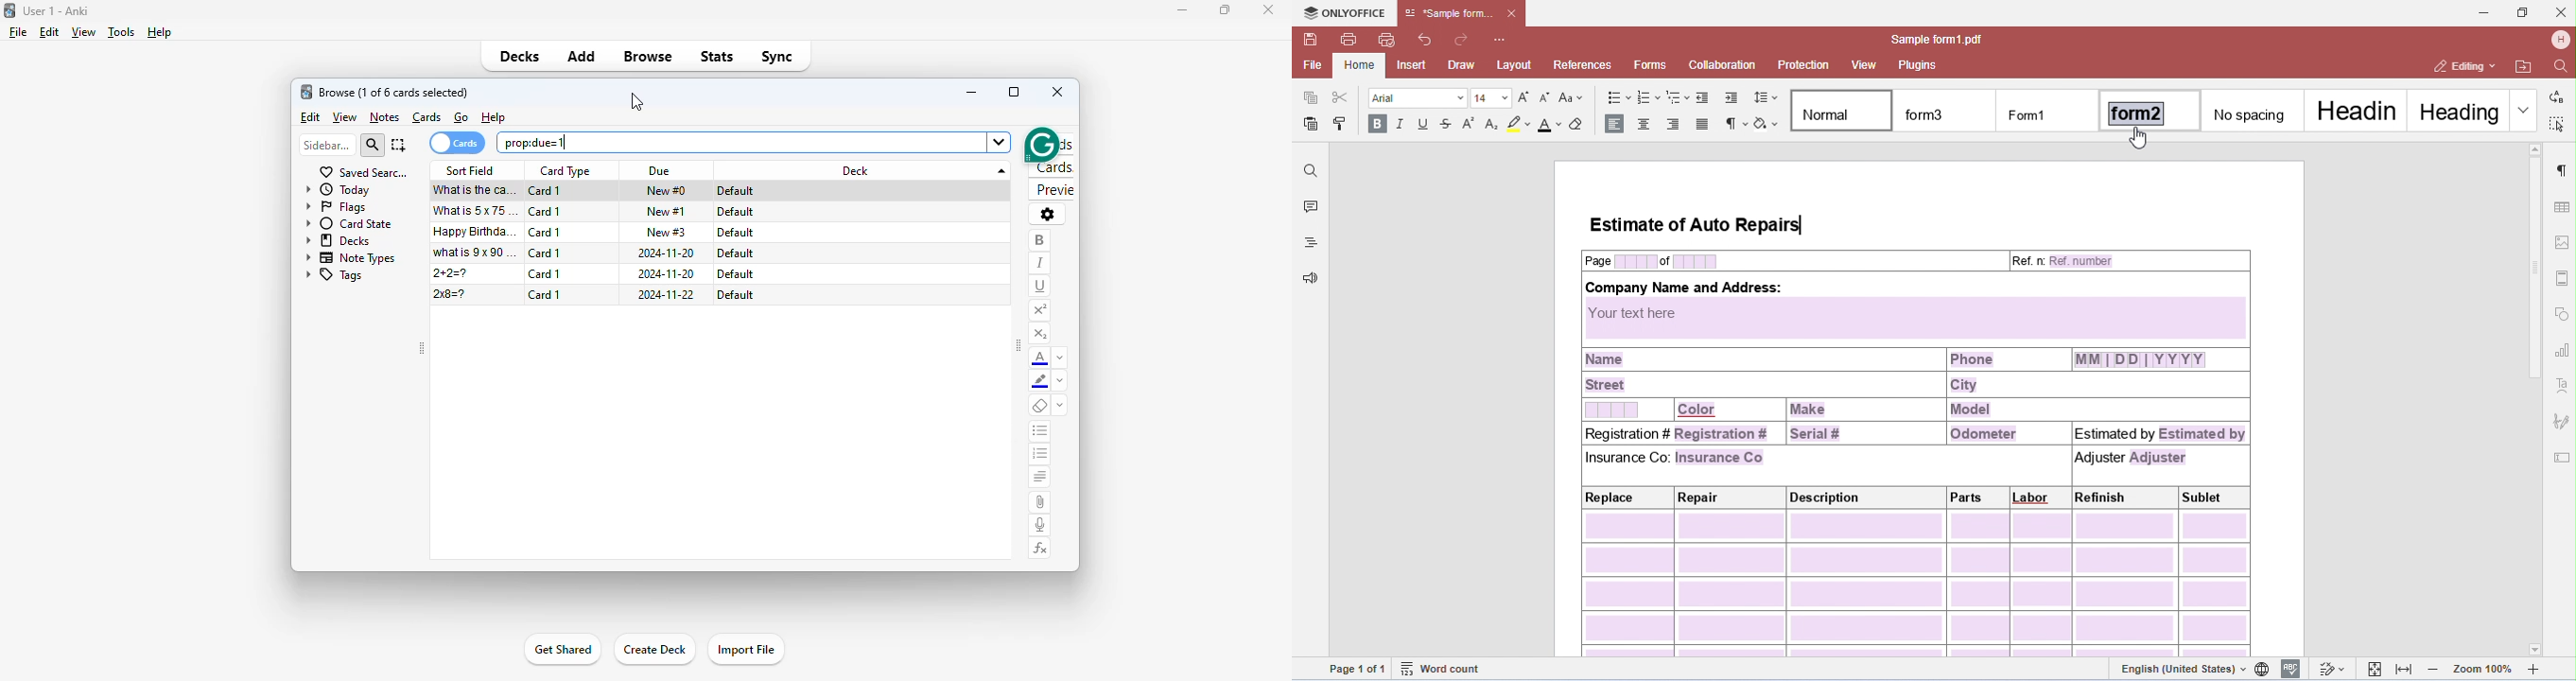  What do you see at coordinates (1052, 167) in the screenshot?
I see `cards` at bounding box center [1052, 167].